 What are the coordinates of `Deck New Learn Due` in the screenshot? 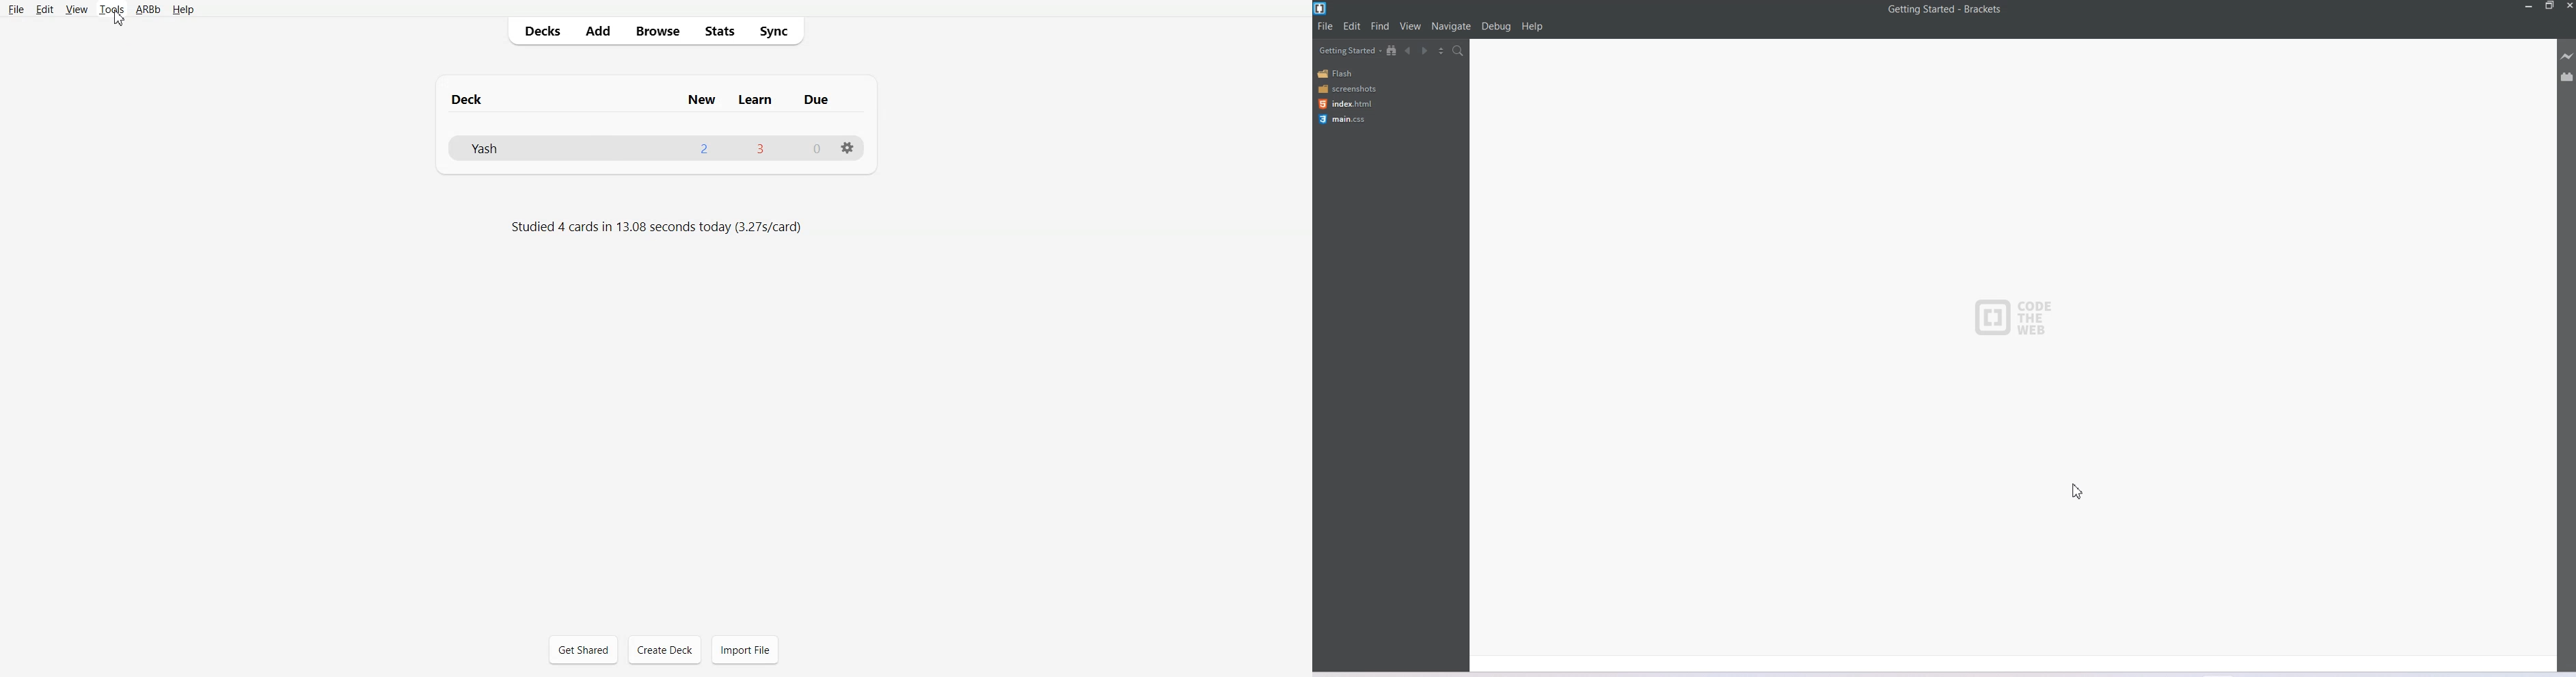 It's located at (647, 99).